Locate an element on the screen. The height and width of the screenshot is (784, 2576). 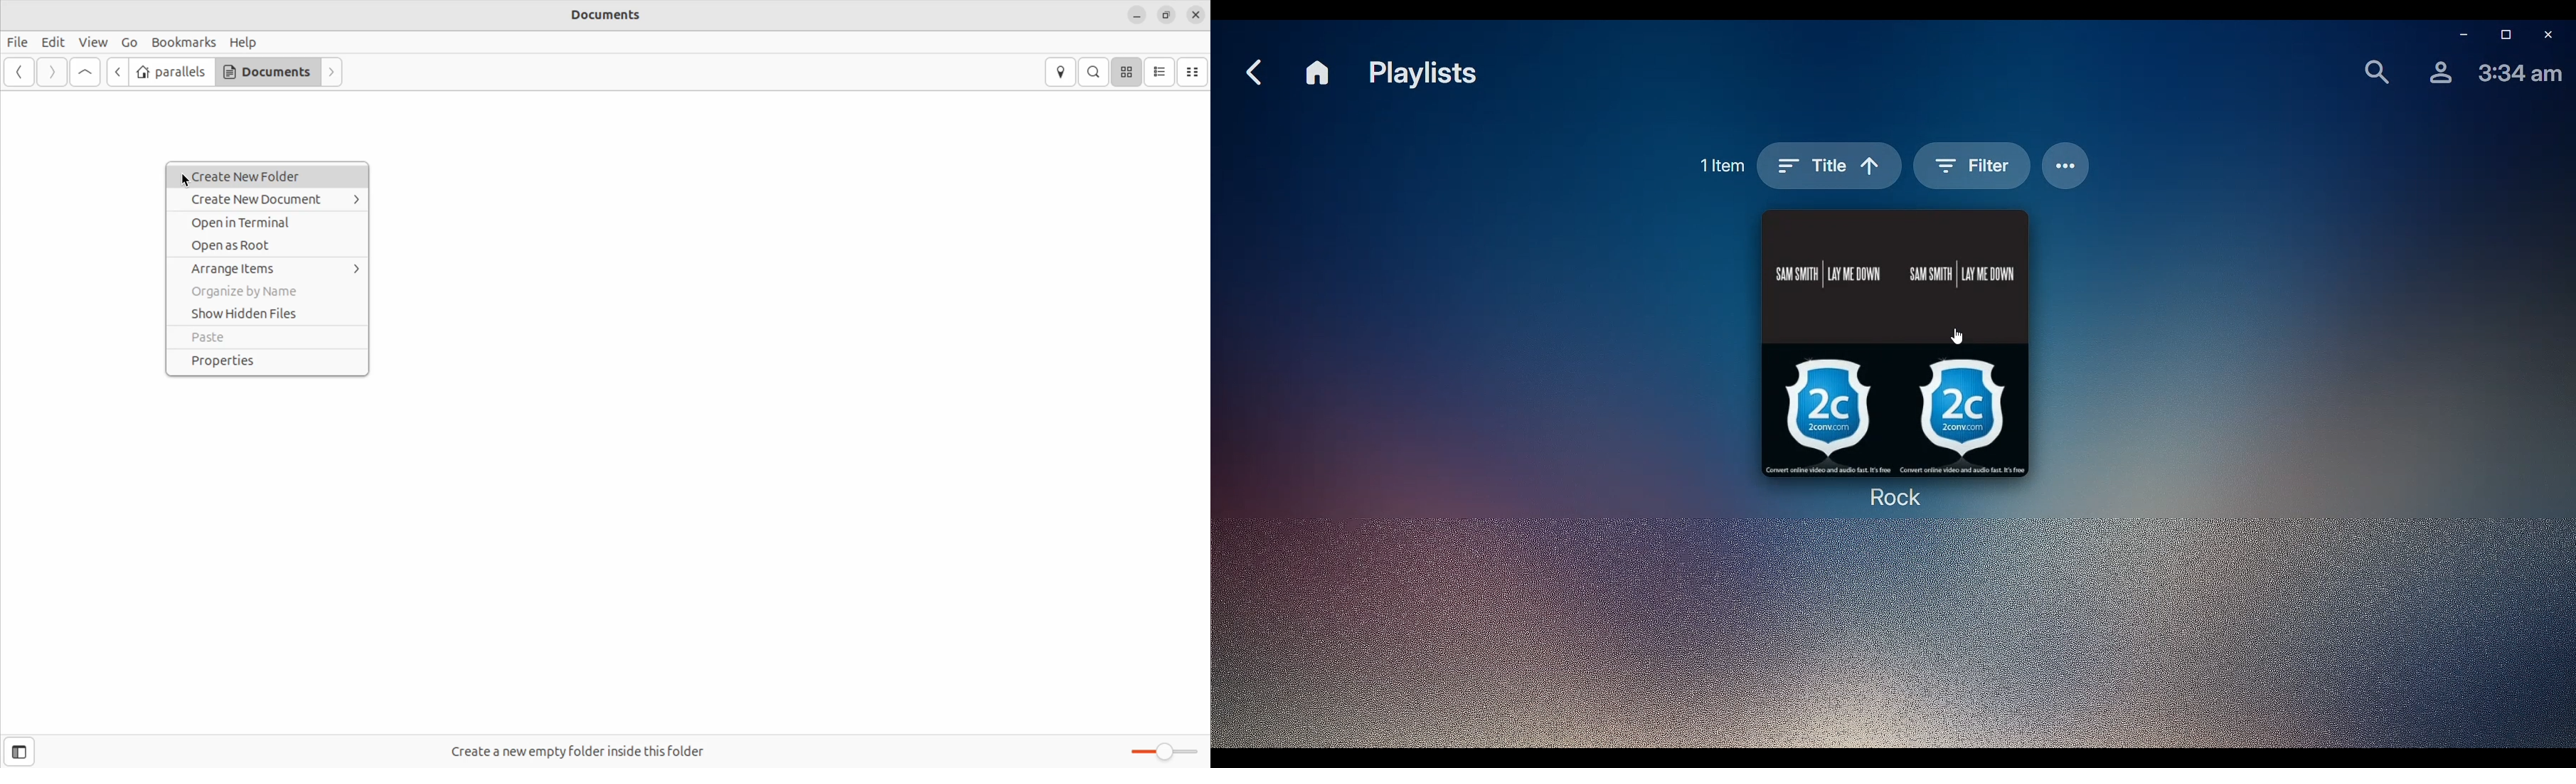
Playlists is located at coordinates (1427, 76).